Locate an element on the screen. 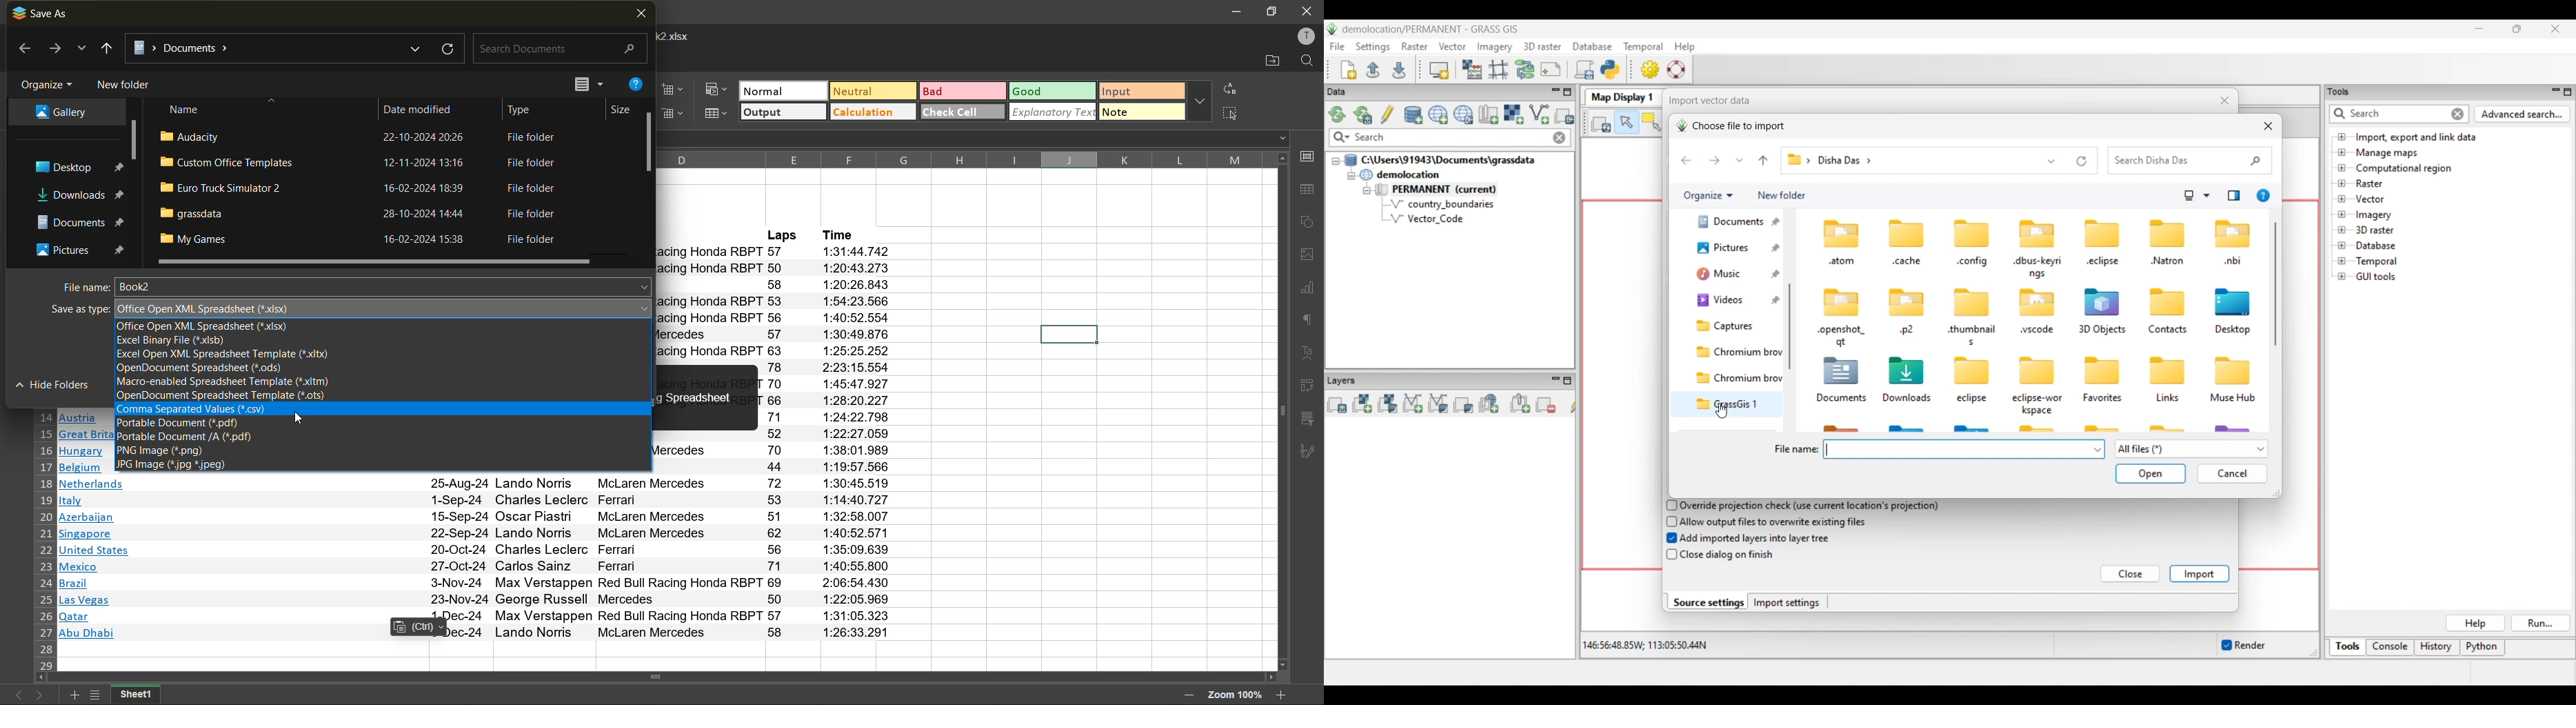 This screenshot has width=2576, height=728. type is located at coordinates (526, 108).